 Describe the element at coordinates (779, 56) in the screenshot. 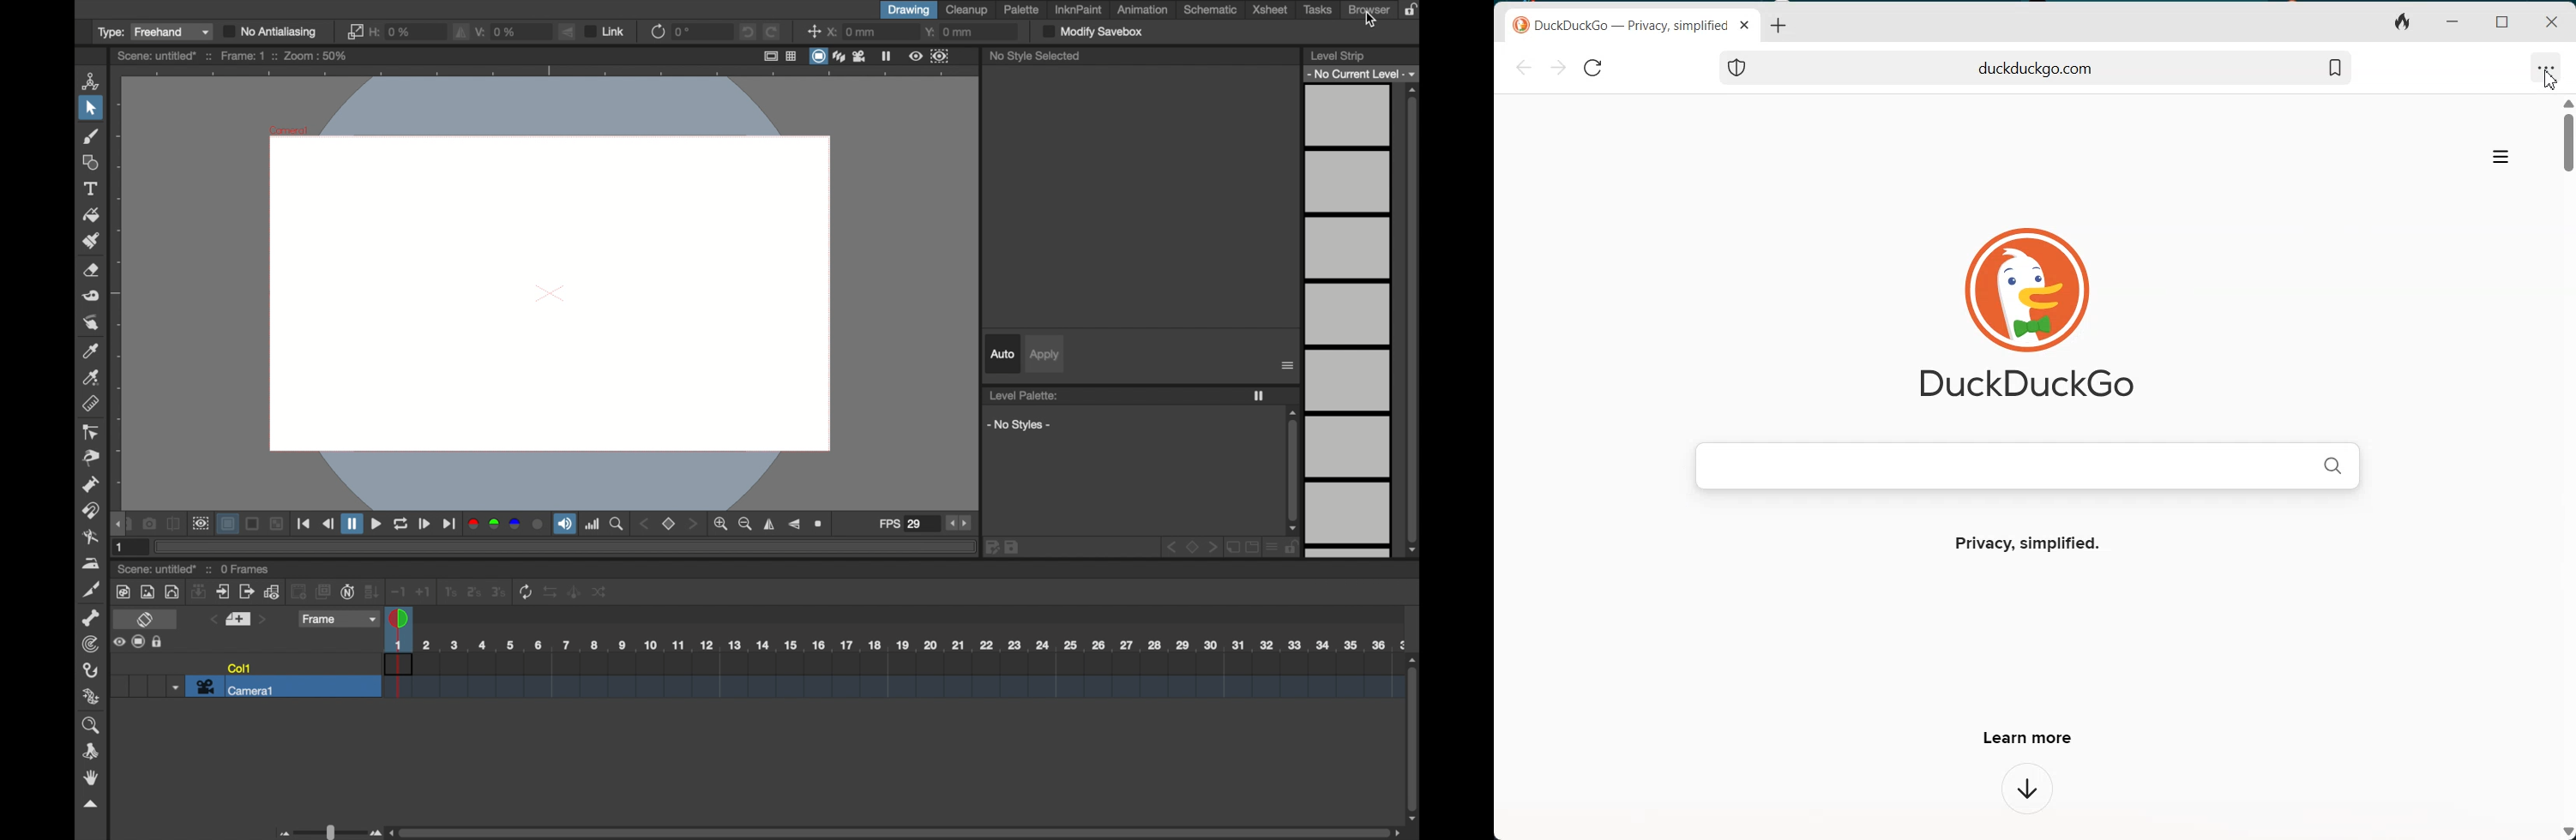

I see `guide options` at that location.